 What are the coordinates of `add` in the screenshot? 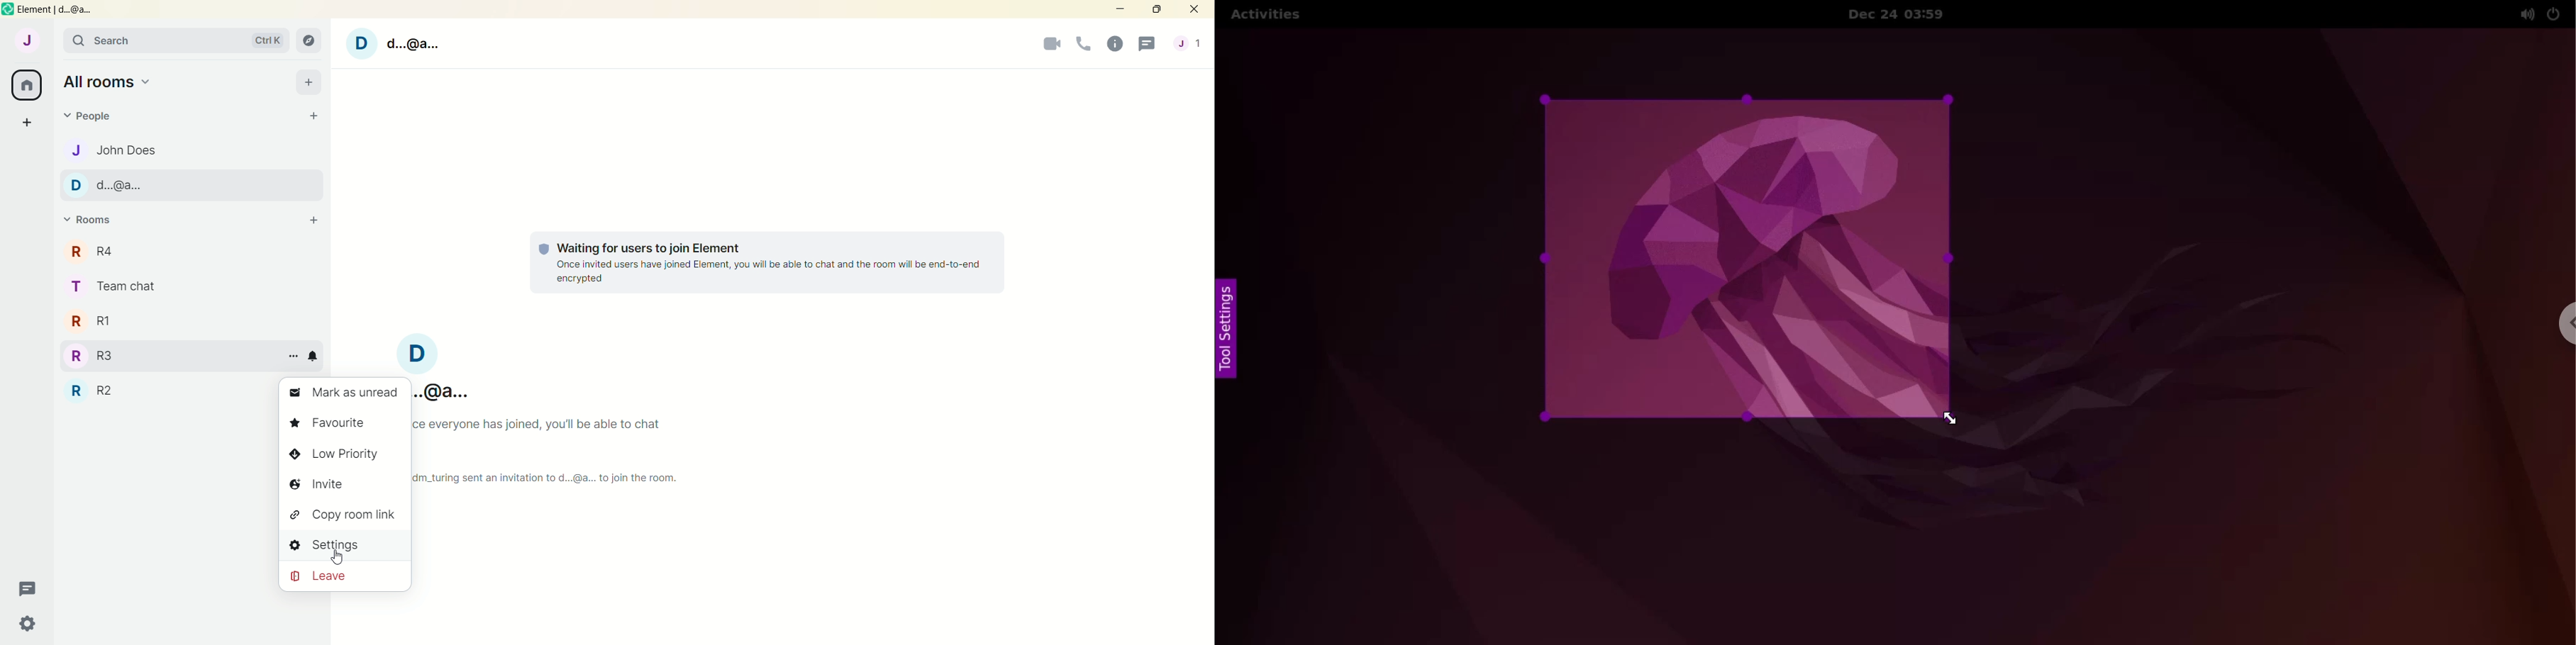 It's located at (309, 83).